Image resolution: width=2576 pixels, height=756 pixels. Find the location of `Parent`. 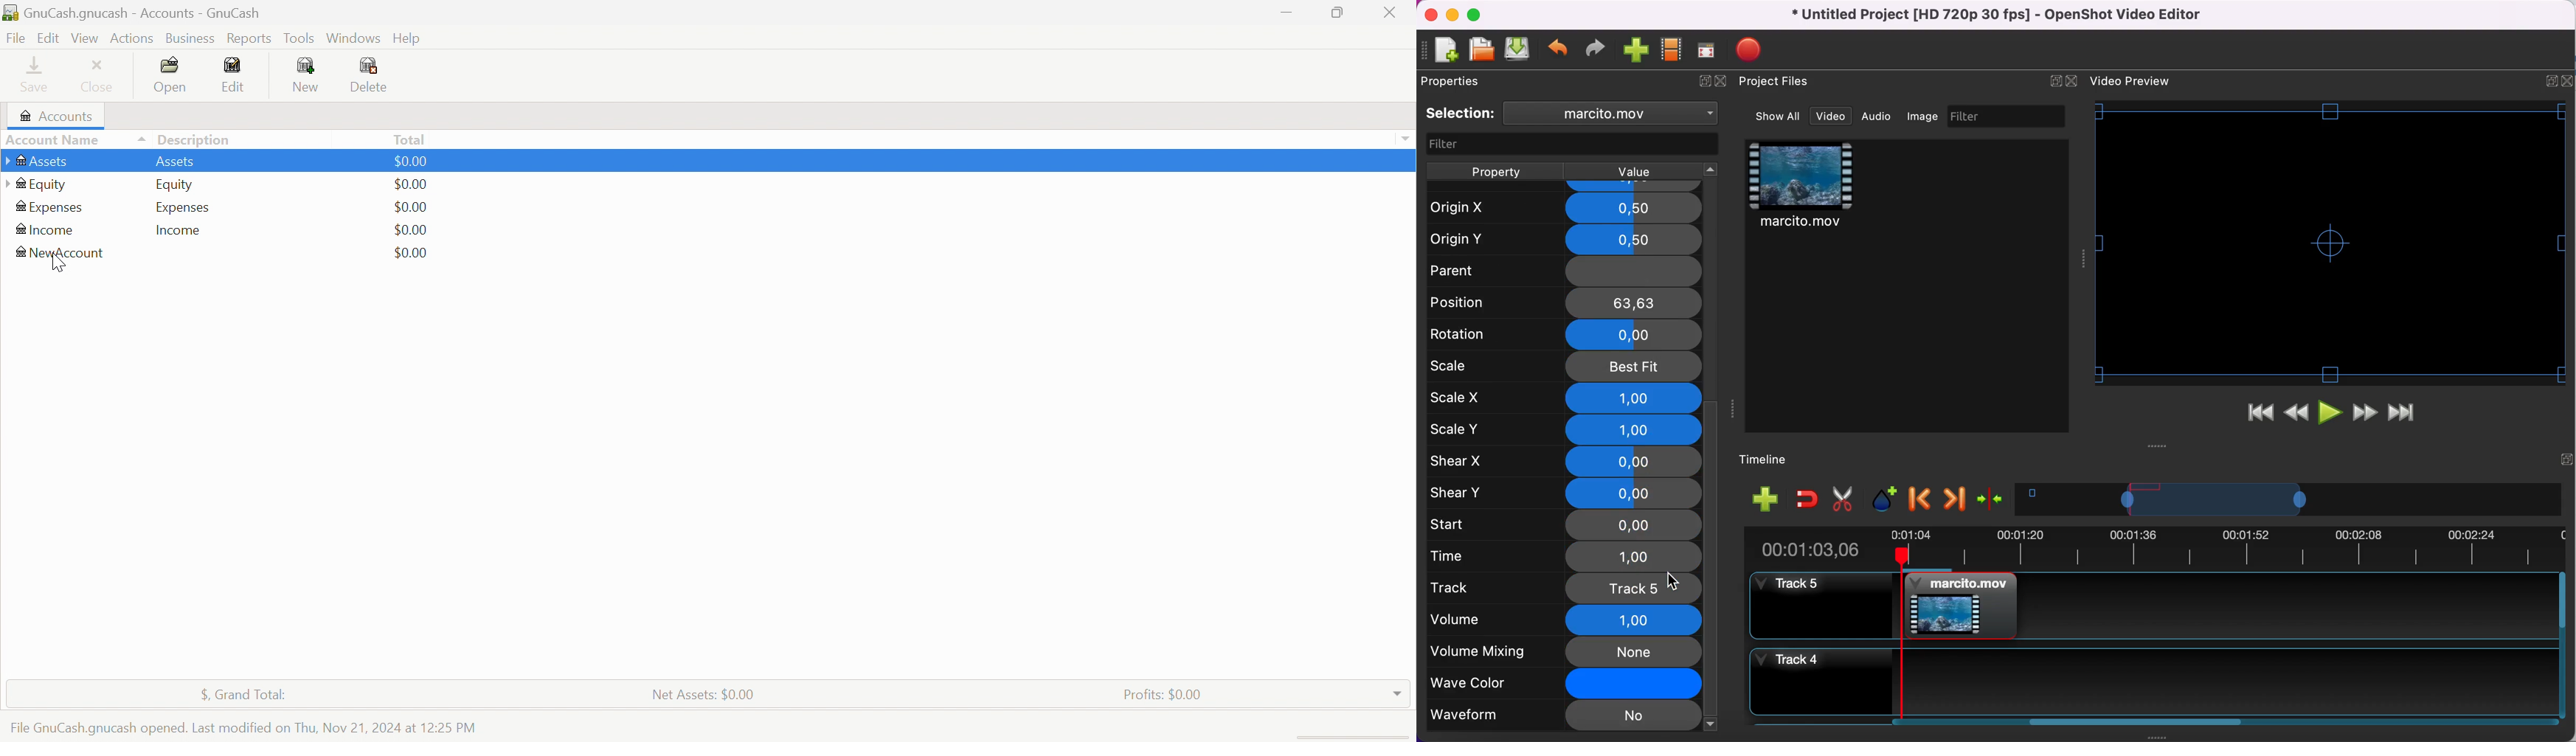

Parent is located at coordinates (1563, 268).